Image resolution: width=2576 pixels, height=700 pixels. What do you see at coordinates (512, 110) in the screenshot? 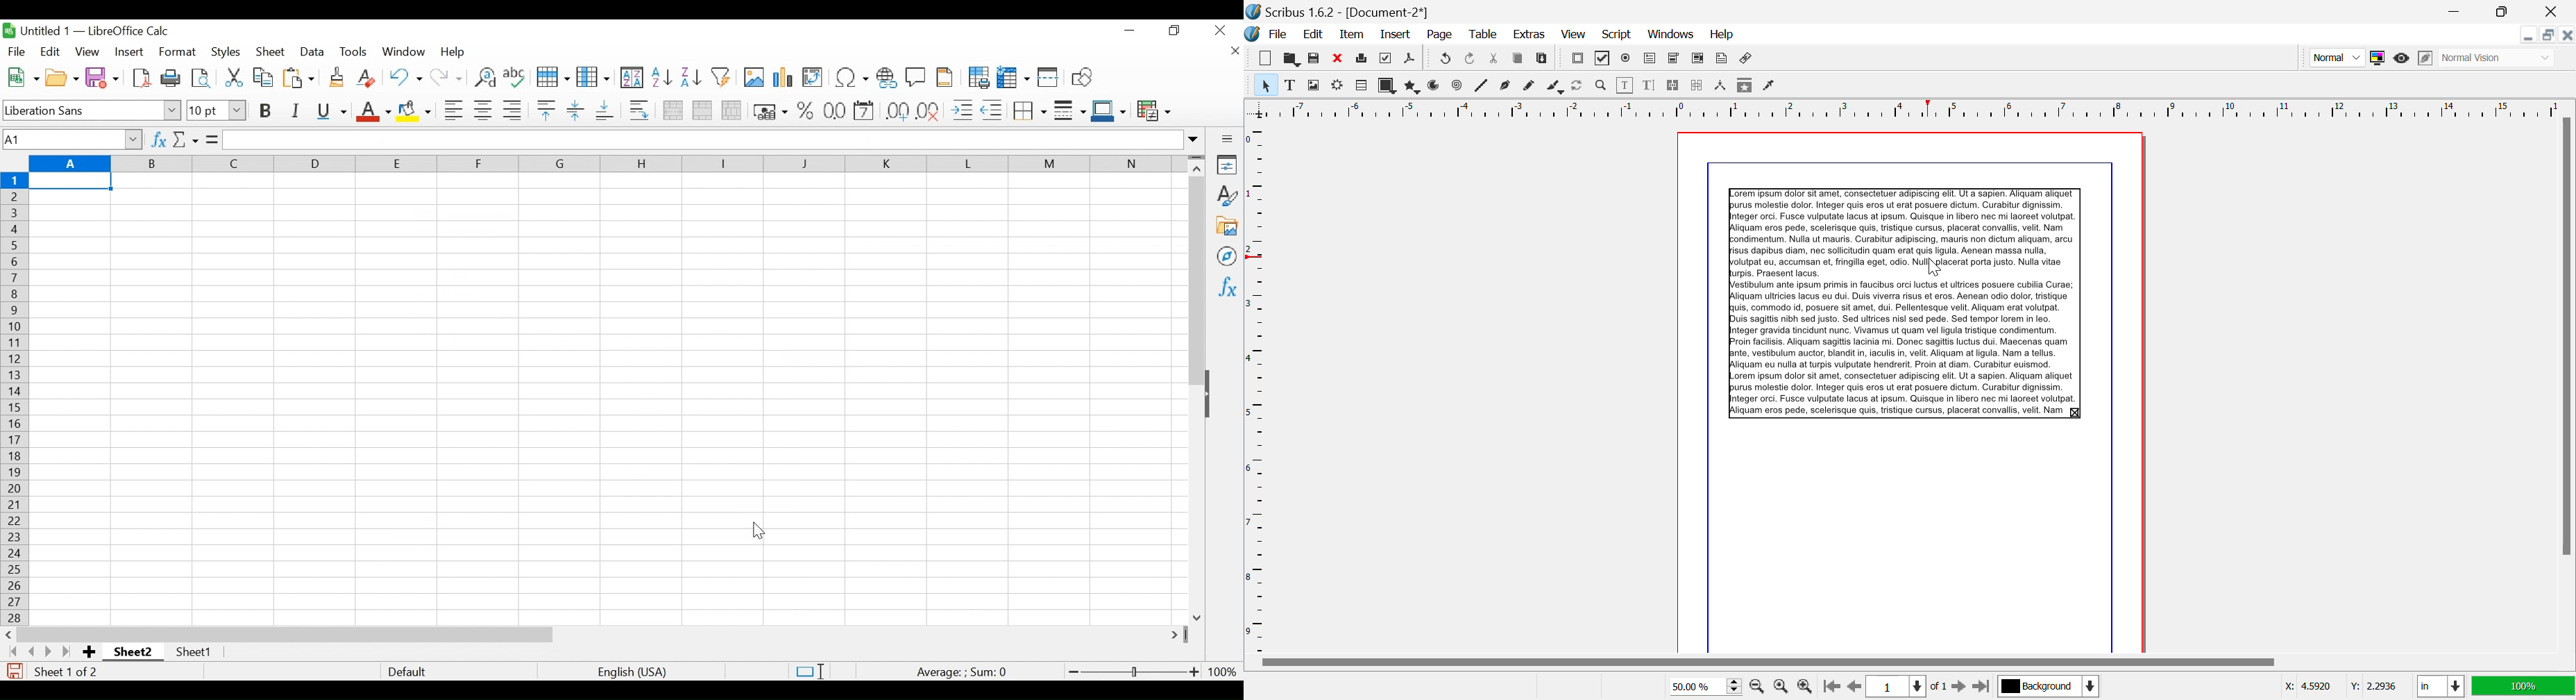
I see `Align Right` at bounding box center [512, 110].